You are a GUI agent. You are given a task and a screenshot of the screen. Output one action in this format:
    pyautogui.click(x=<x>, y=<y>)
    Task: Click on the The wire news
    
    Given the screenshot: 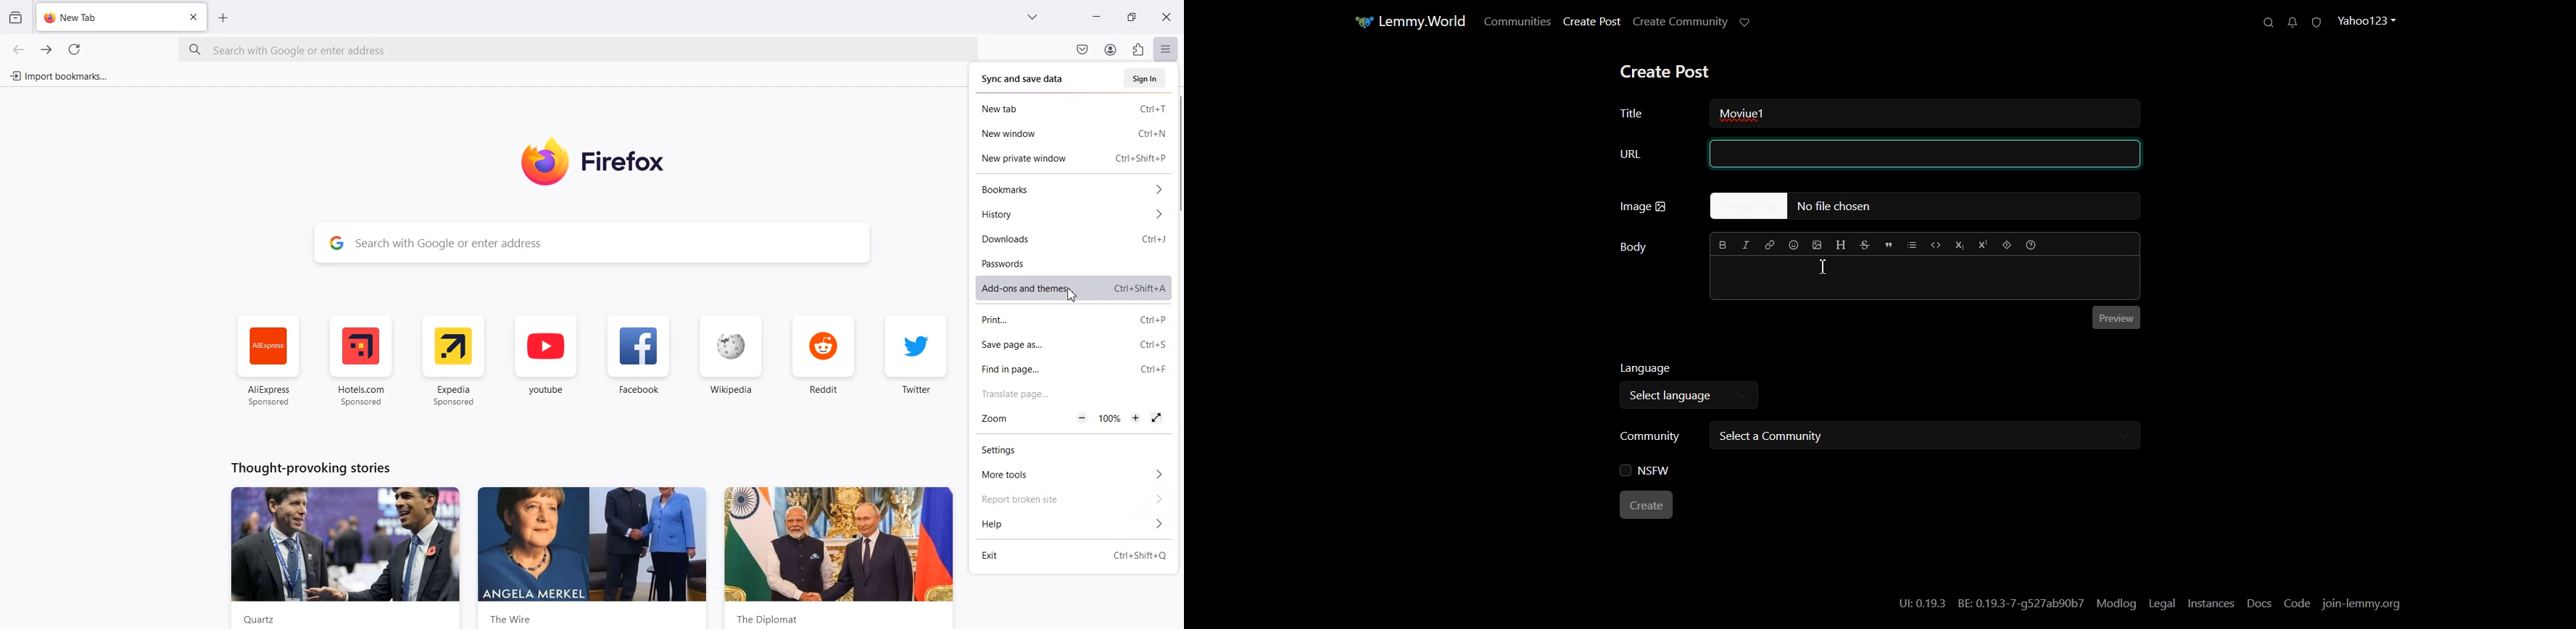 What is the action you would take?
    pyautogui.click(x=597, y=552)
    